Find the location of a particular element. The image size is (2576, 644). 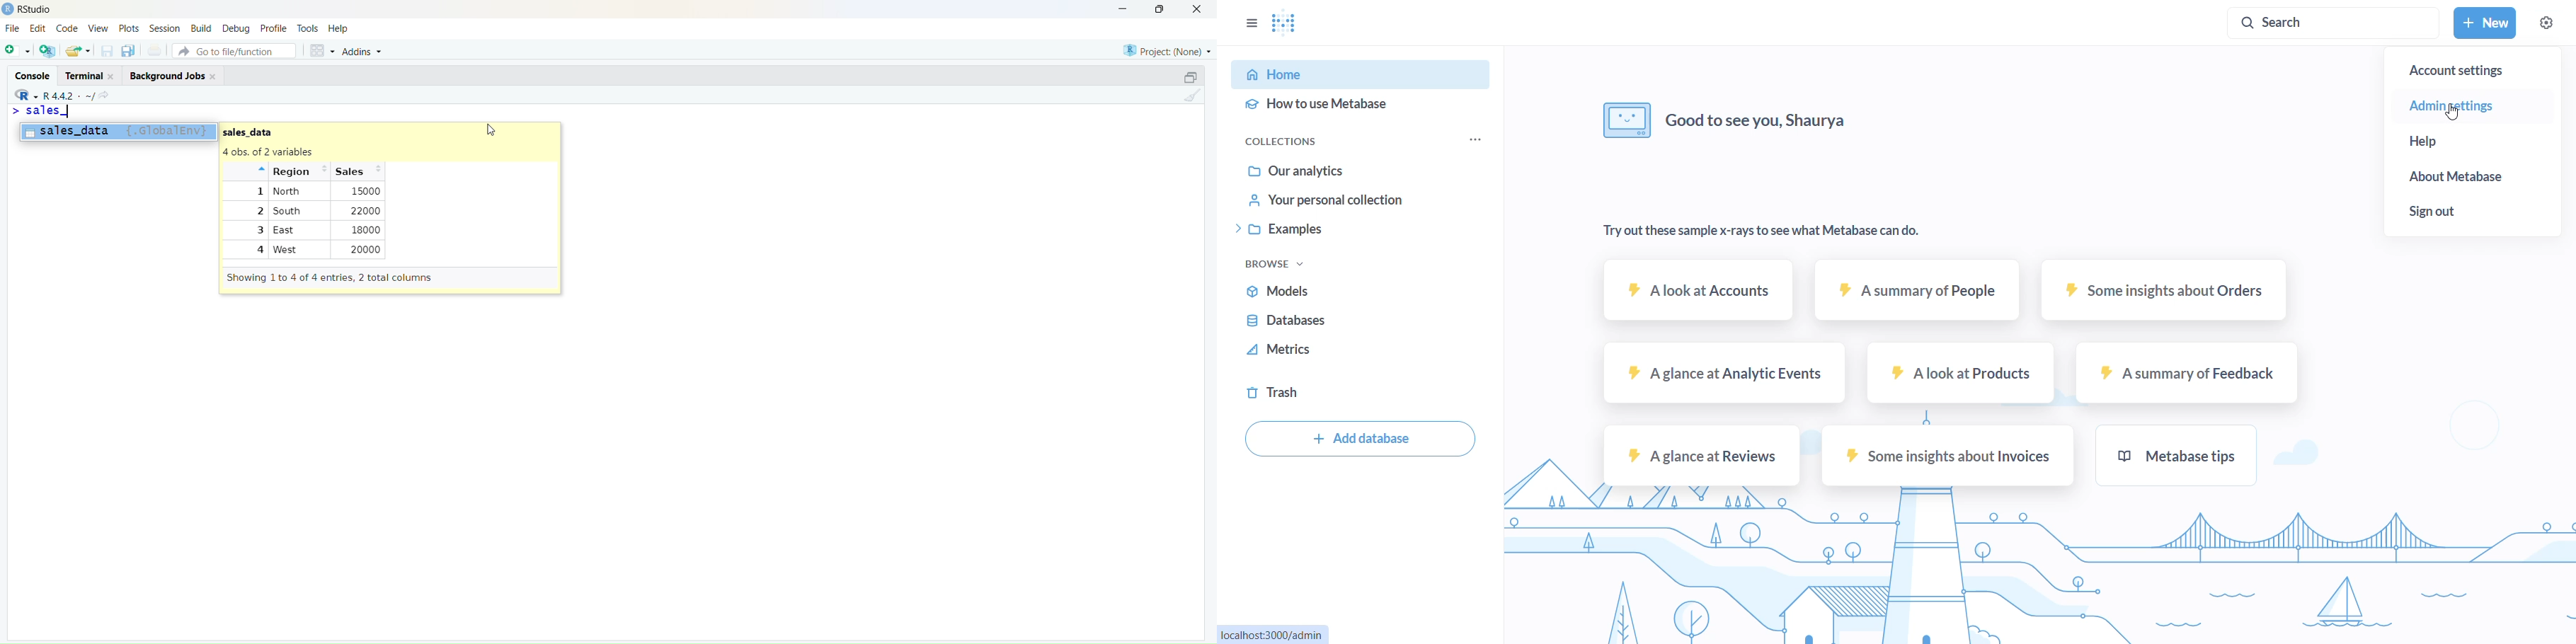

tools is located at coordinates (308, 28).